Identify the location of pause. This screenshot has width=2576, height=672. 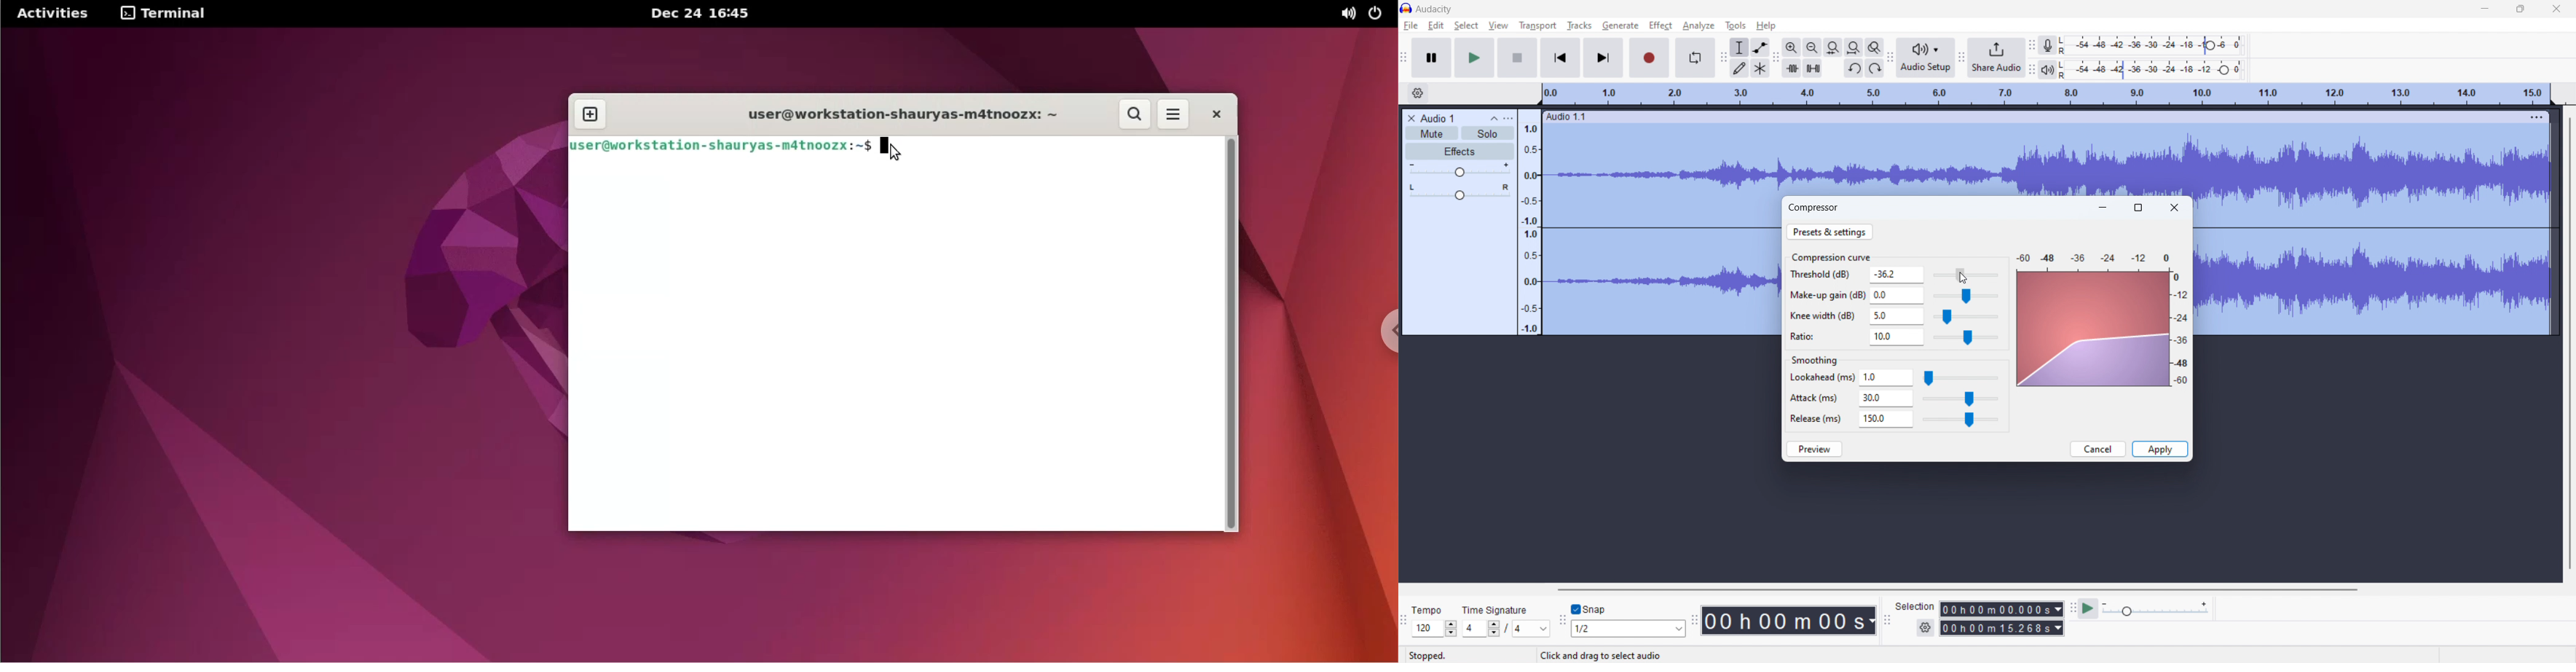
(1431, 58).